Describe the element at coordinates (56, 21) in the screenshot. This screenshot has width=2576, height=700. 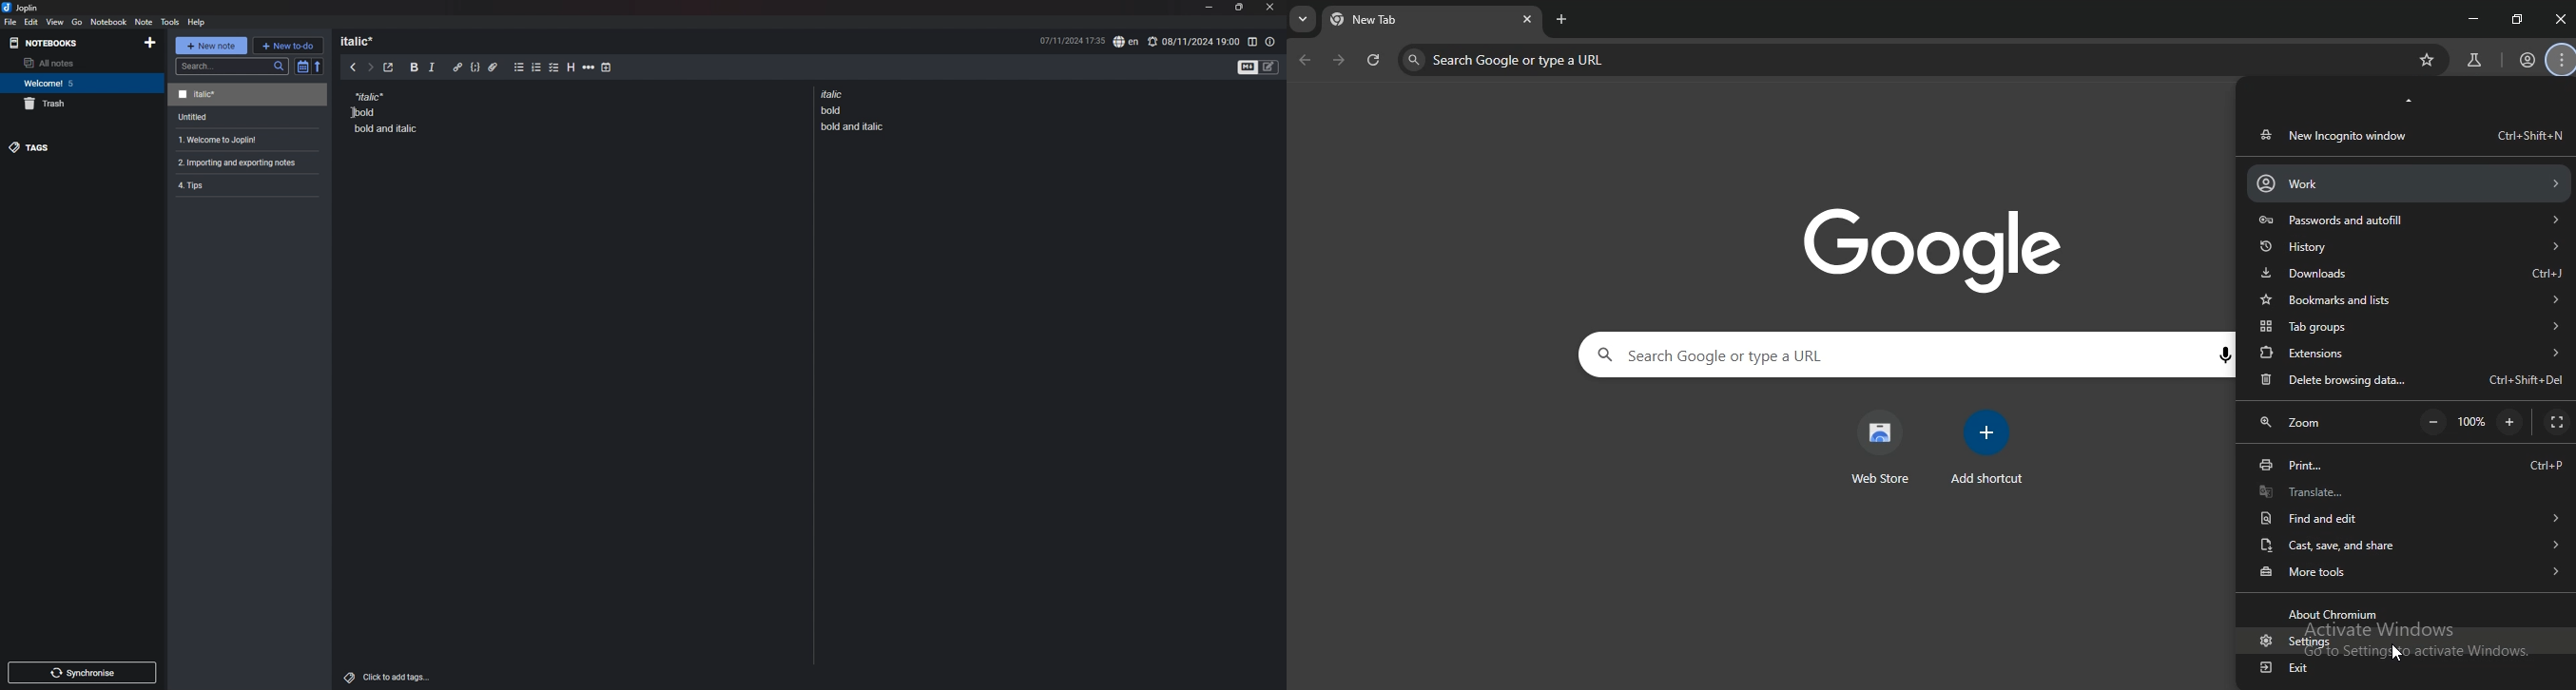
I see `view` at that location.